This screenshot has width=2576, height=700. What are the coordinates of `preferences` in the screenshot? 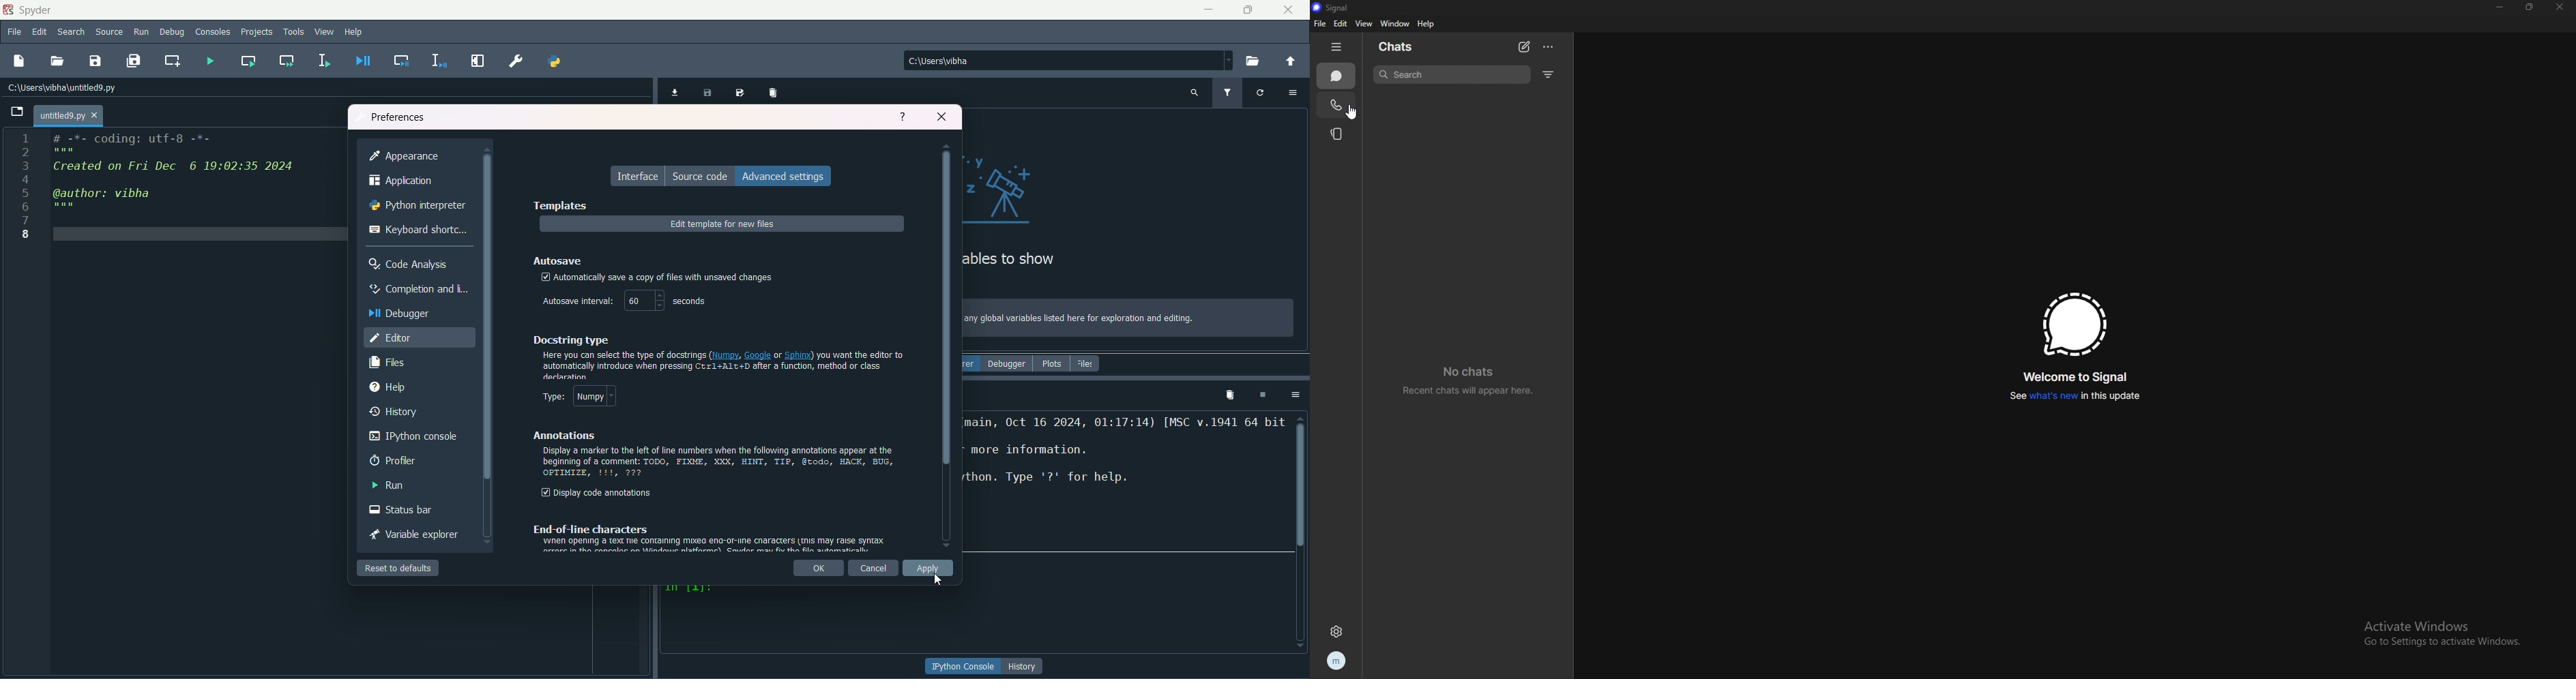 It's located at (398, 115).